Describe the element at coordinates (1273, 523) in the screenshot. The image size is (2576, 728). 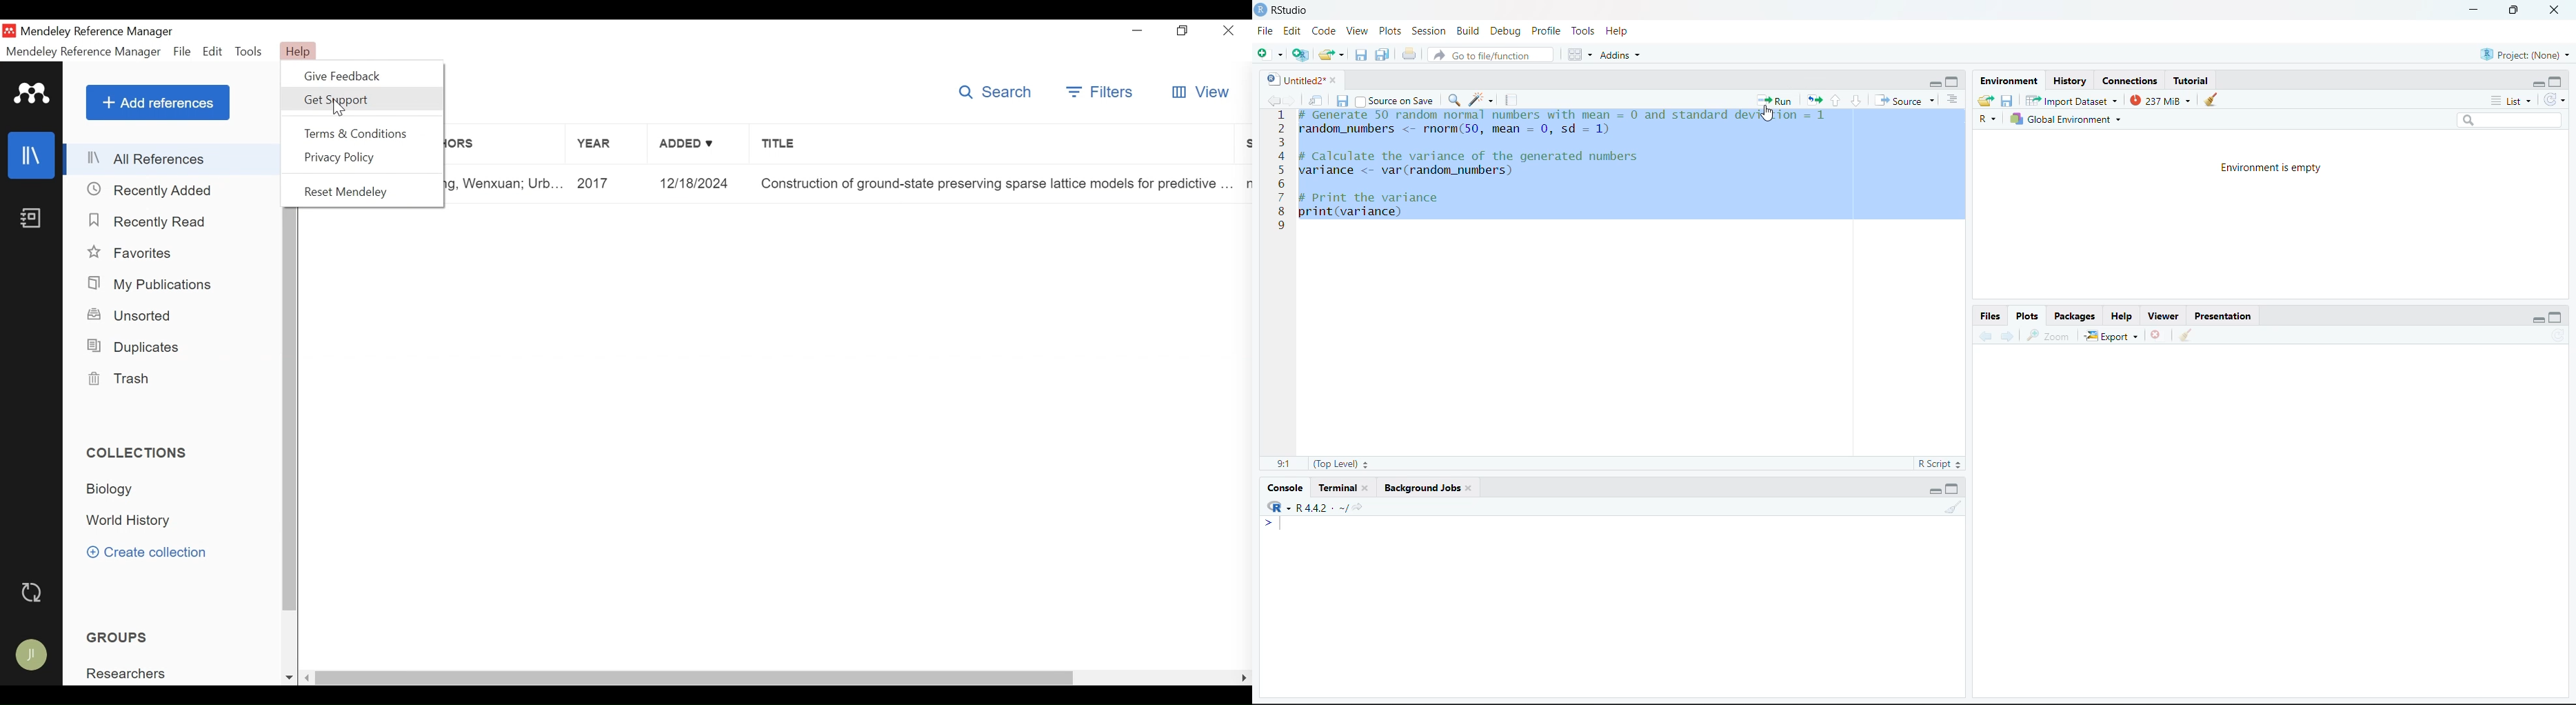
I see `>` at that location.